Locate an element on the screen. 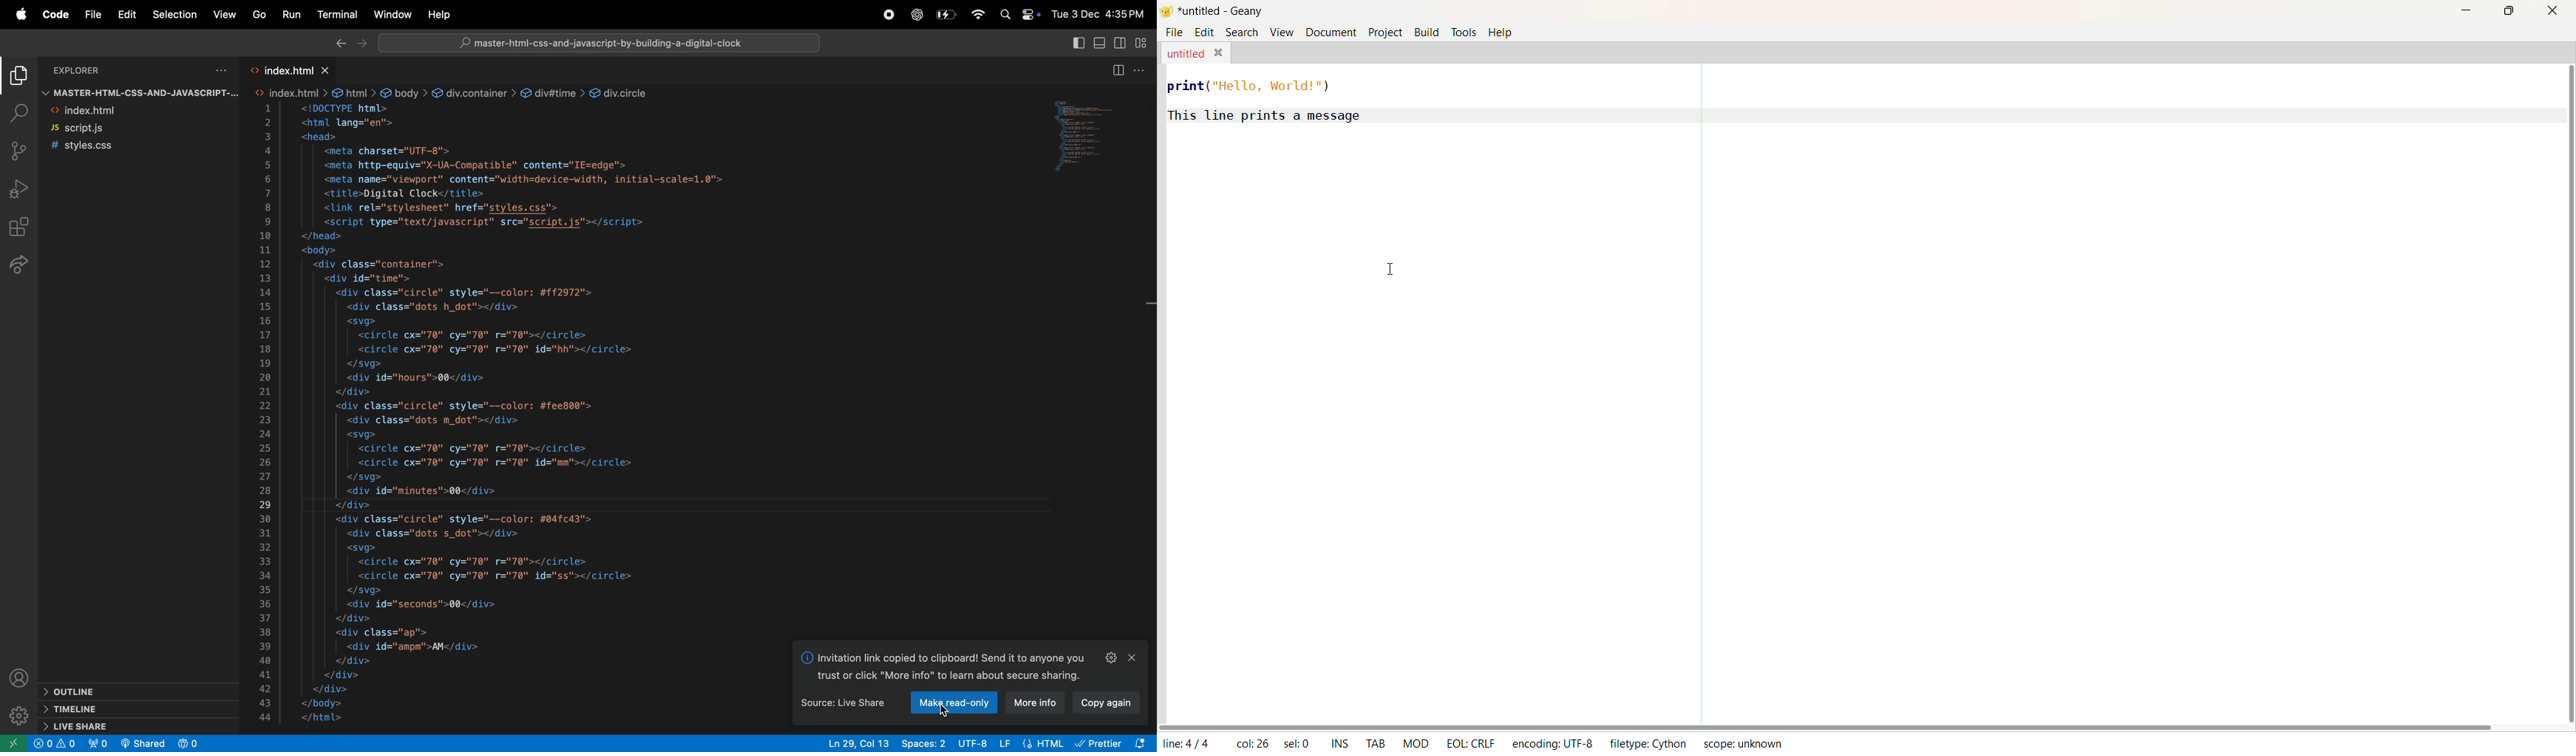 The width and height of the screenshot is (2576, 756). Text Cursor is located at coordinates (1395, 267).